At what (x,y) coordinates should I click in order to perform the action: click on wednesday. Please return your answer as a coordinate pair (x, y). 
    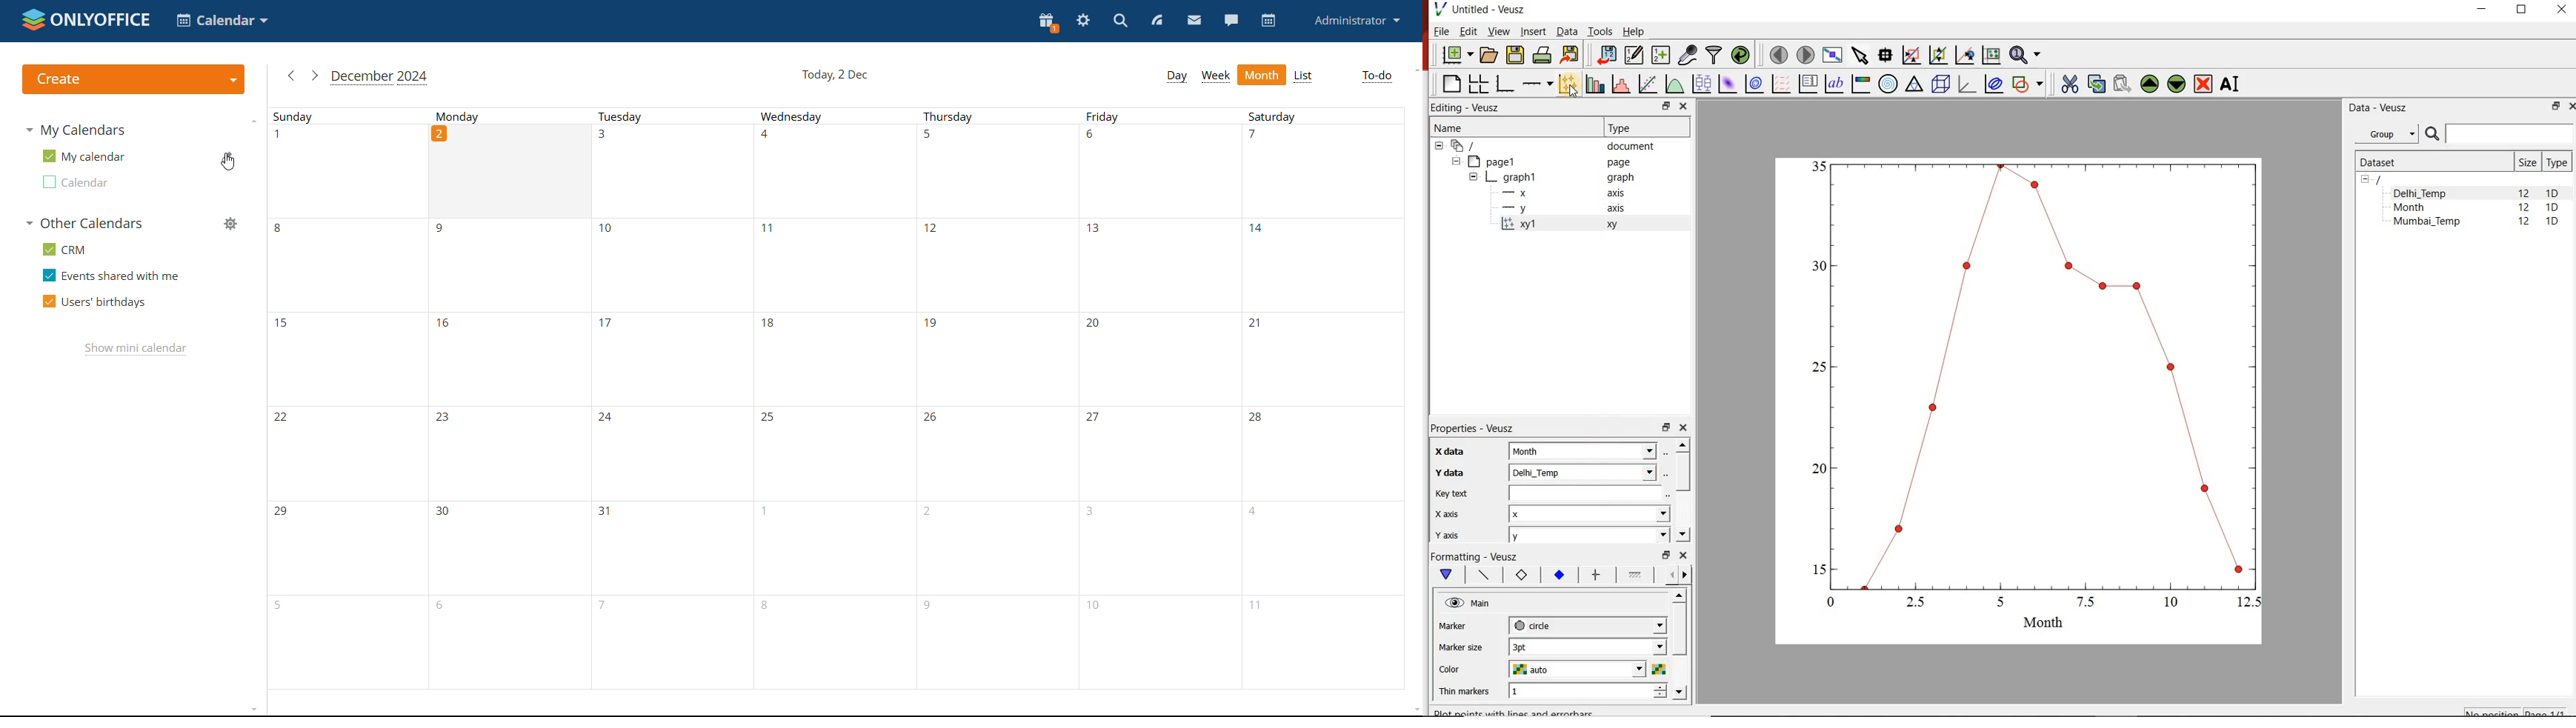
    Looking at the image, I should click on (830, 407).